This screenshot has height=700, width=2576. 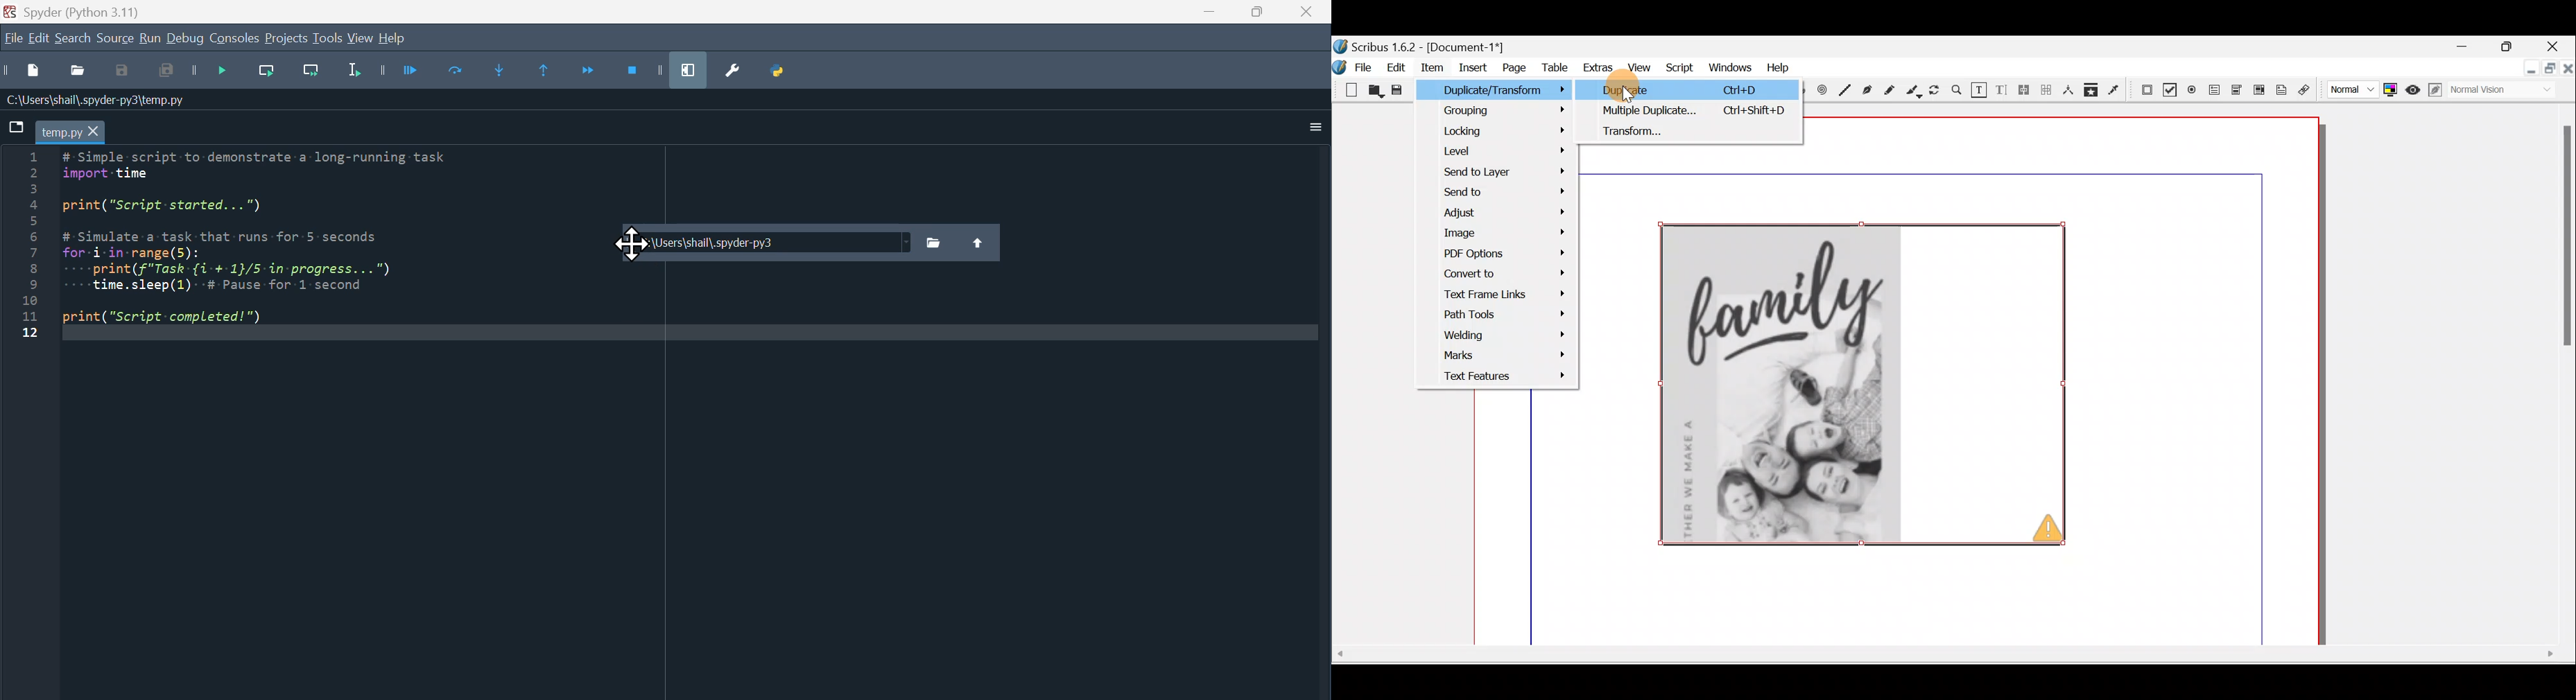 What do you see at coordinates (149, 39) in the screenshot?
I see `Run` at bounding box center [149, 39].